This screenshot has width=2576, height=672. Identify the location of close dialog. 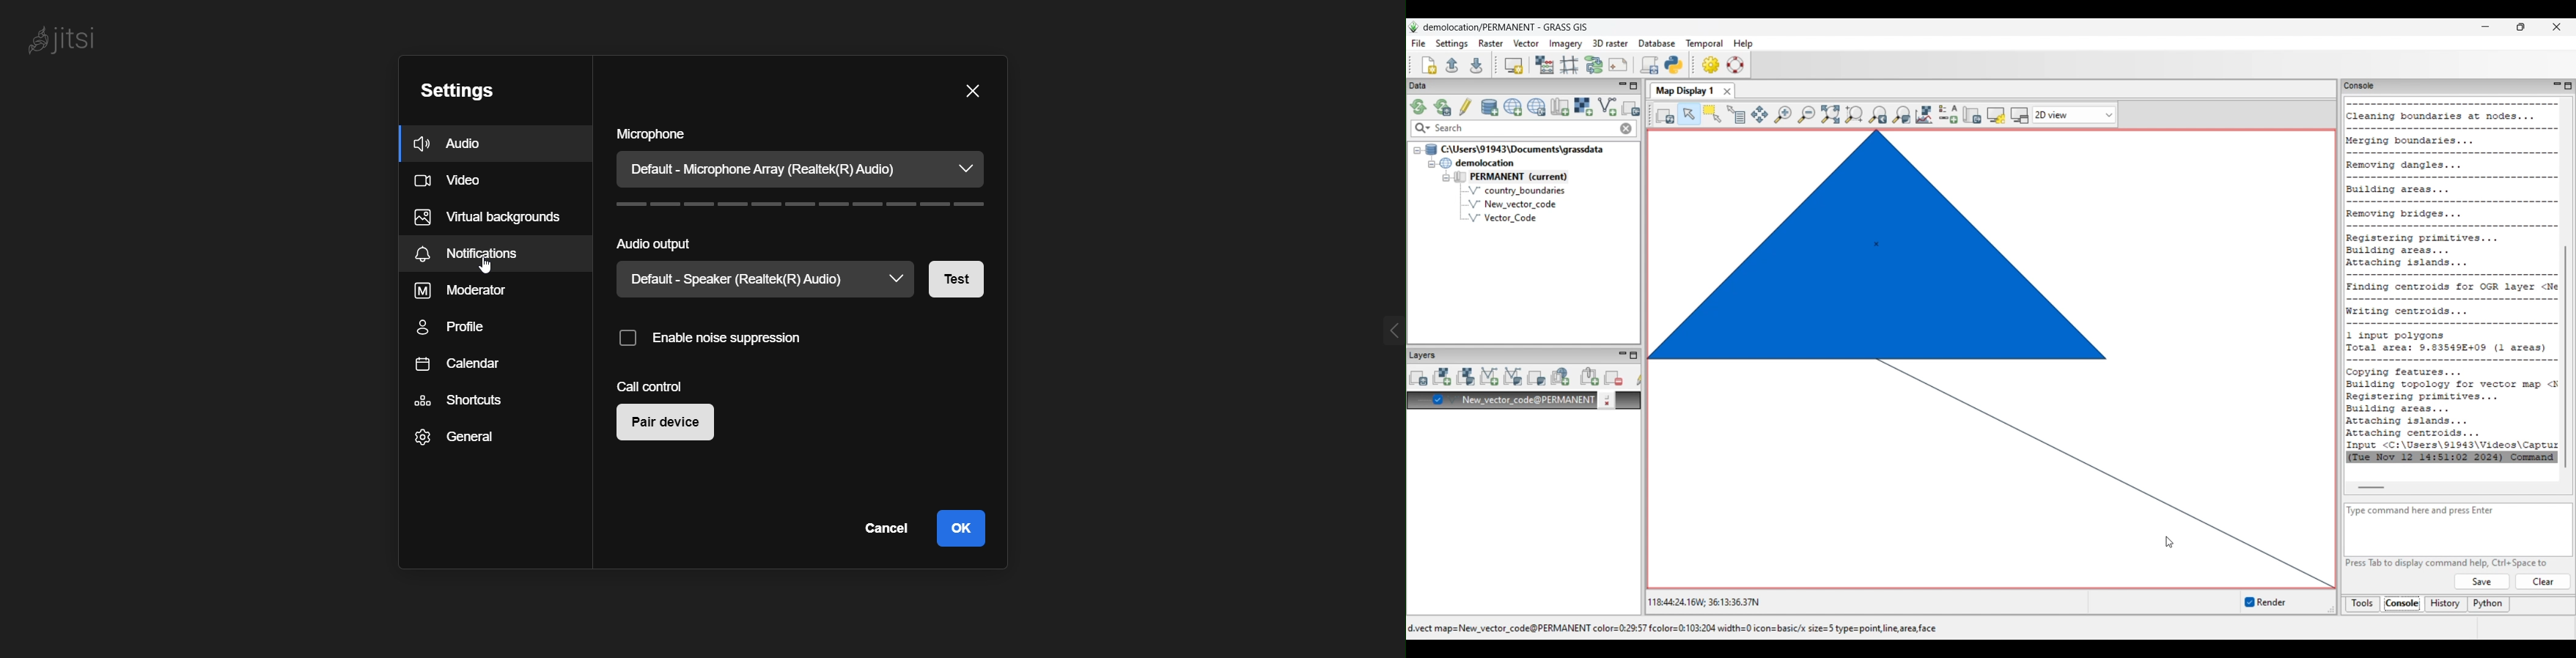
(973, 88).